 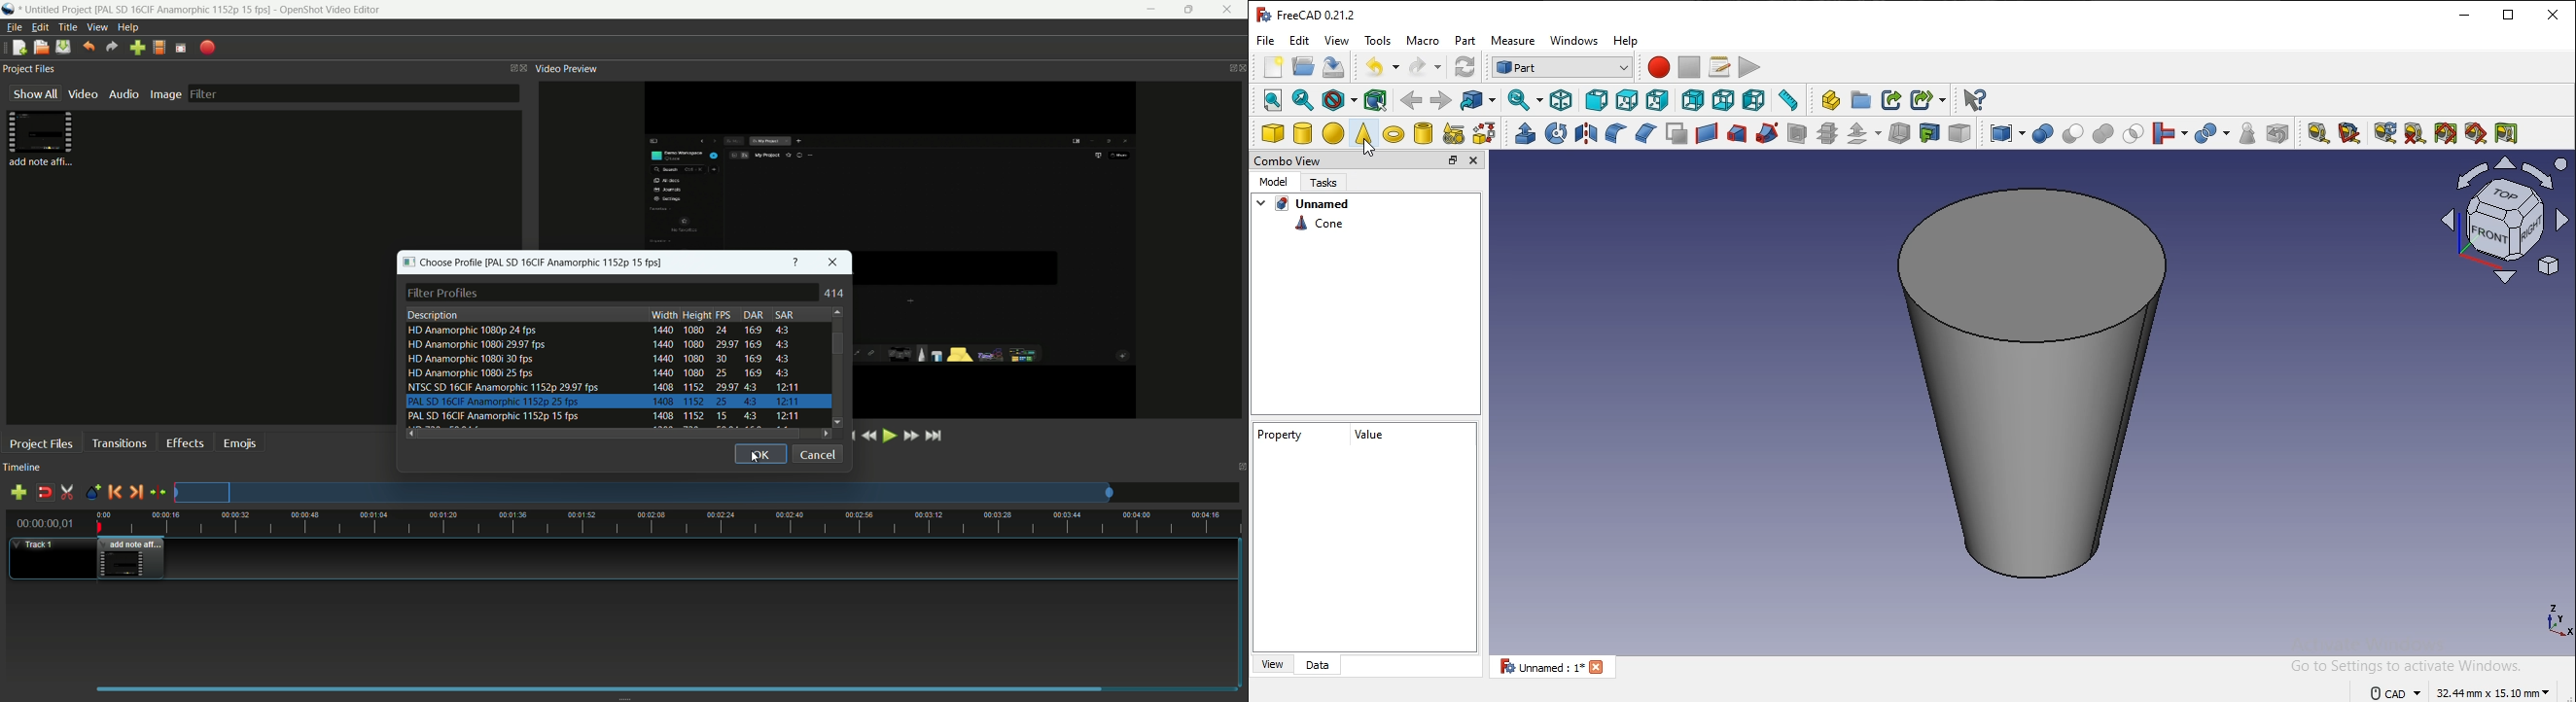 I want to click on macro, so click(x=1425, y=40).